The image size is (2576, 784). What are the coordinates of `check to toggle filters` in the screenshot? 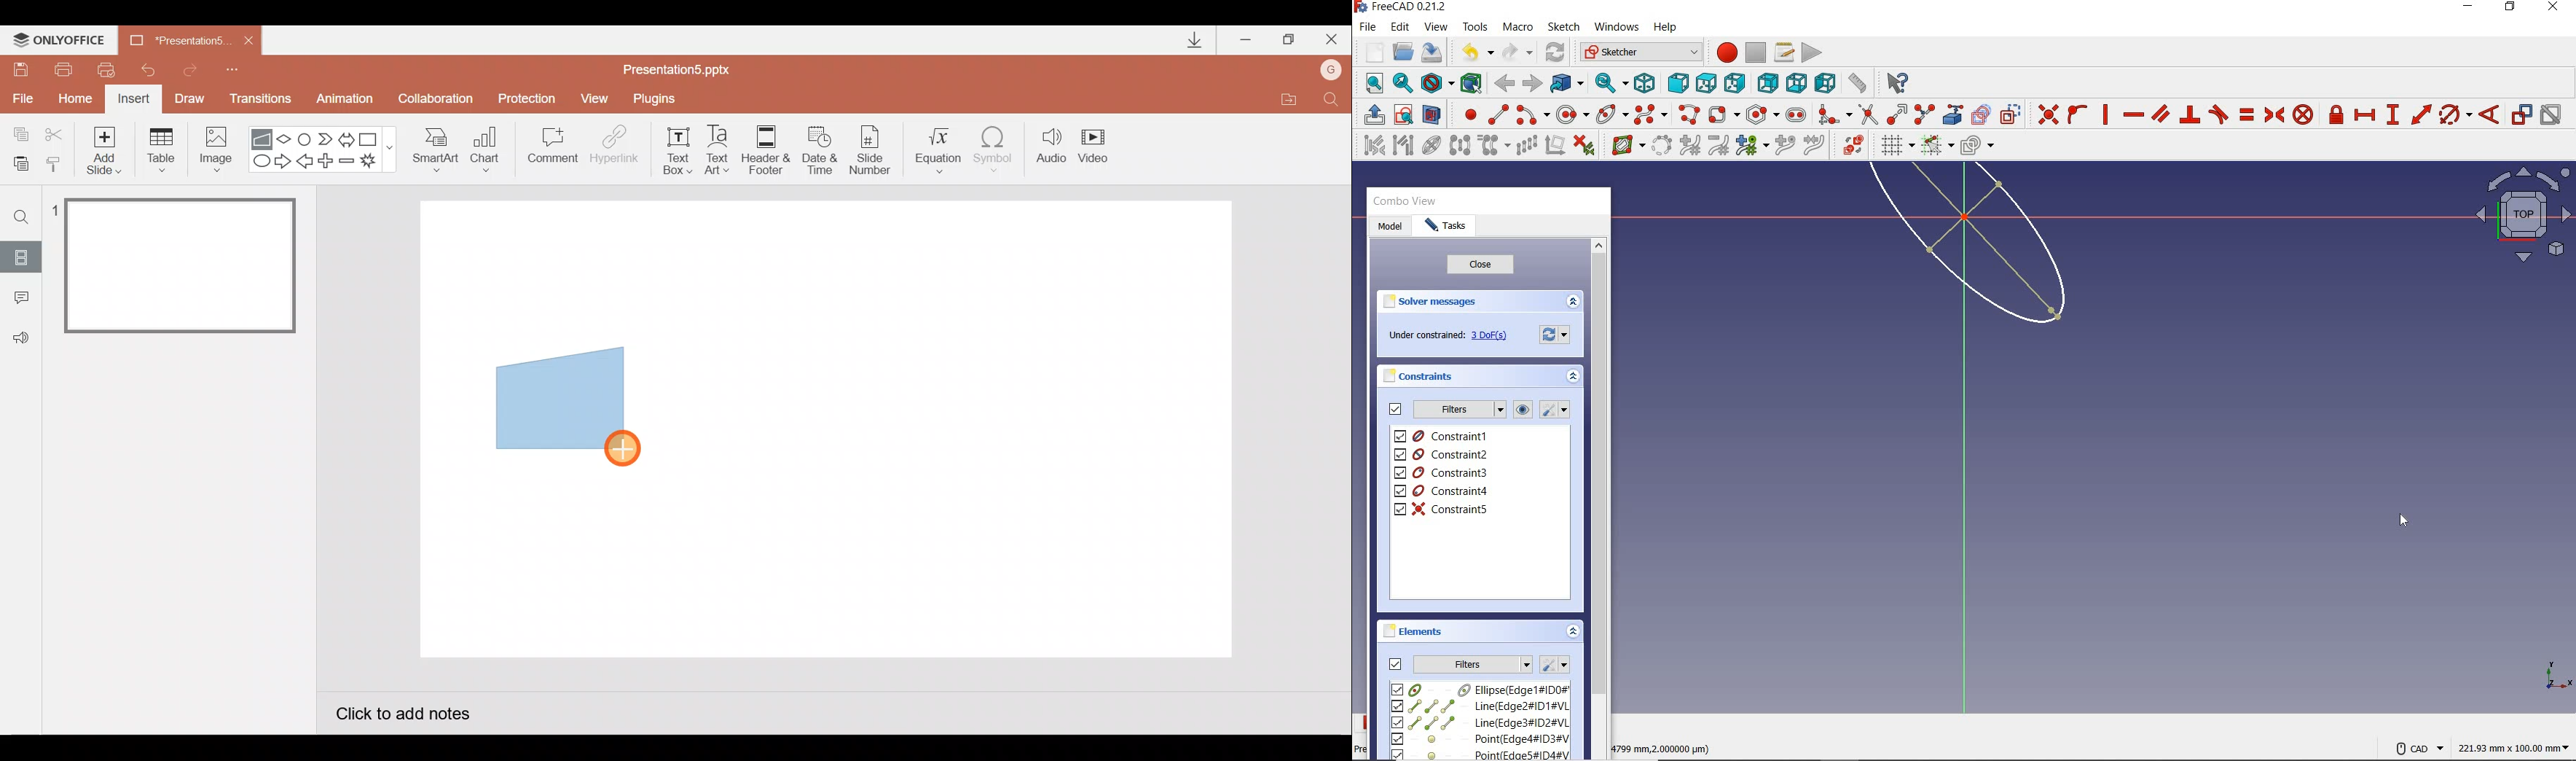 It's located at (1396, 409).